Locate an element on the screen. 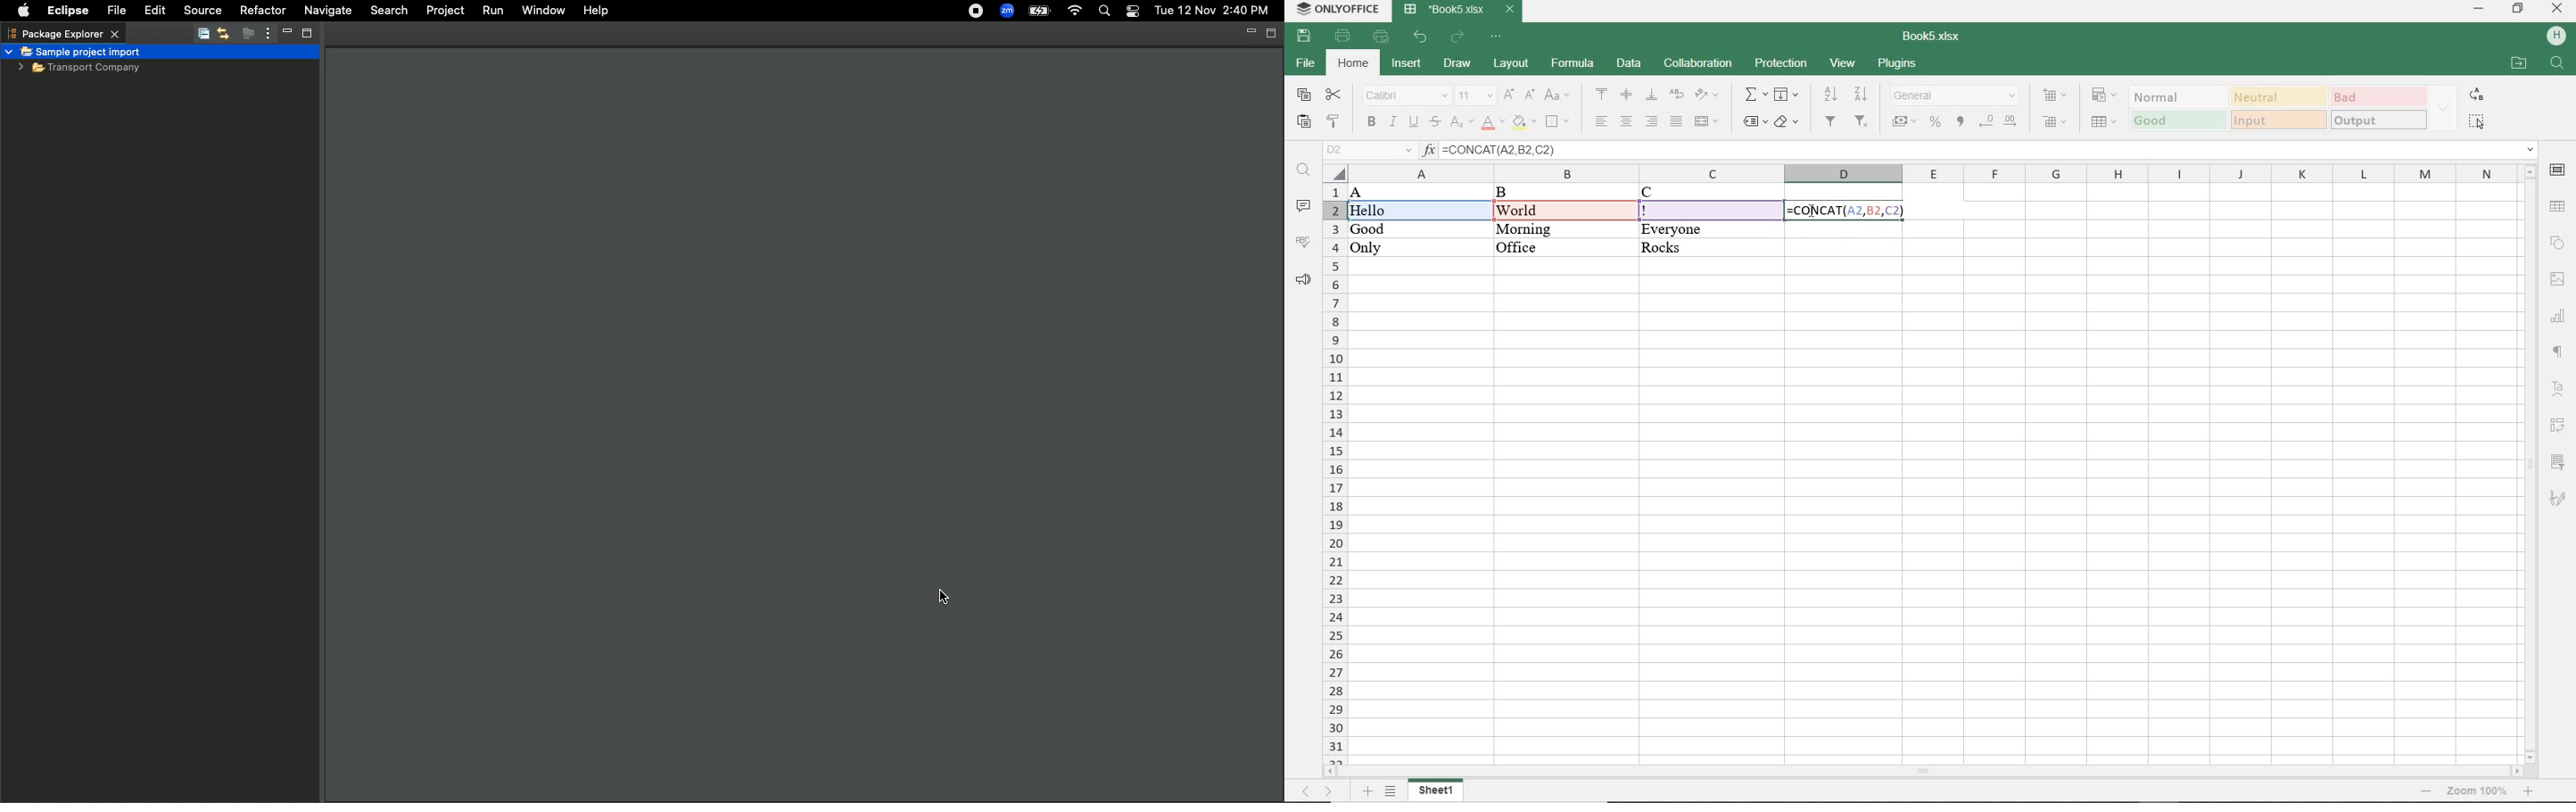 The image size is (2576, 812). VIEW is located at coordinates (1843, 62).